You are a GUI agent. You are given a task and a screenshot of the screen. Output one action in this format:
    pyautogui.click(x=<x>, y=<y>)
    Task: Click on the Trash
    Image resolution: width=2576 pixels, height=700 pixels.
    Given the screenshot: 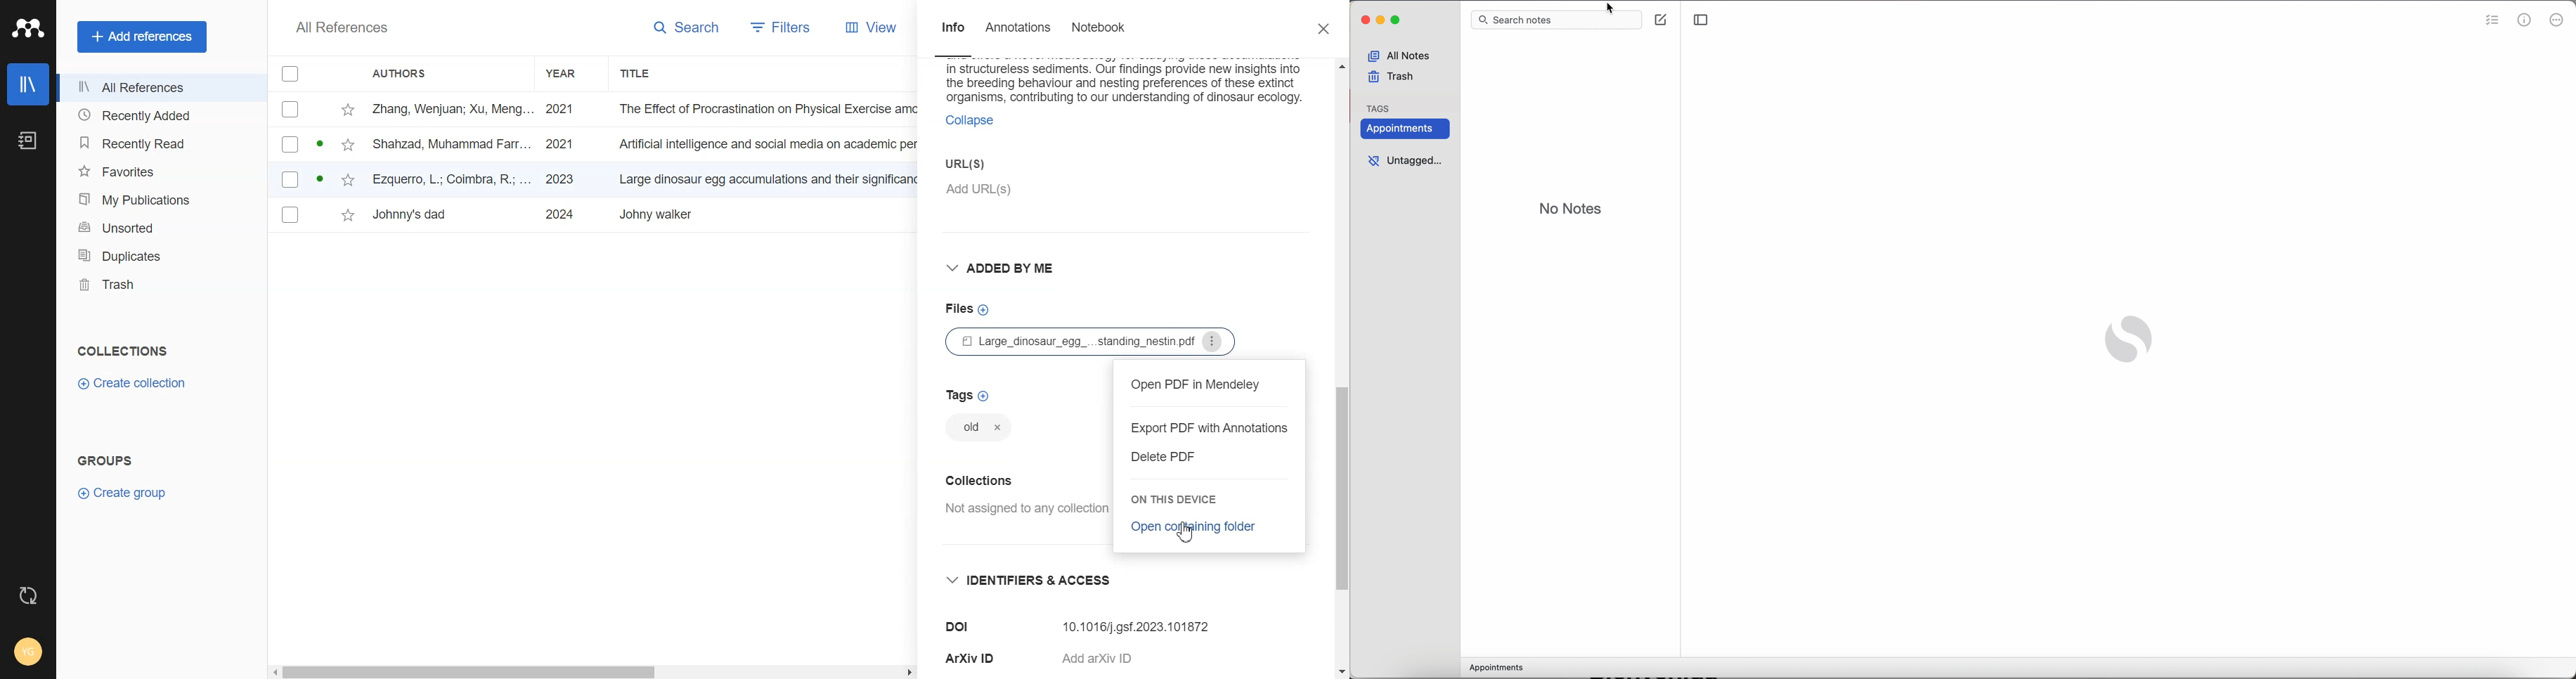 What is the action you would take?
    pyautogui.click(x=155, y=282)
    